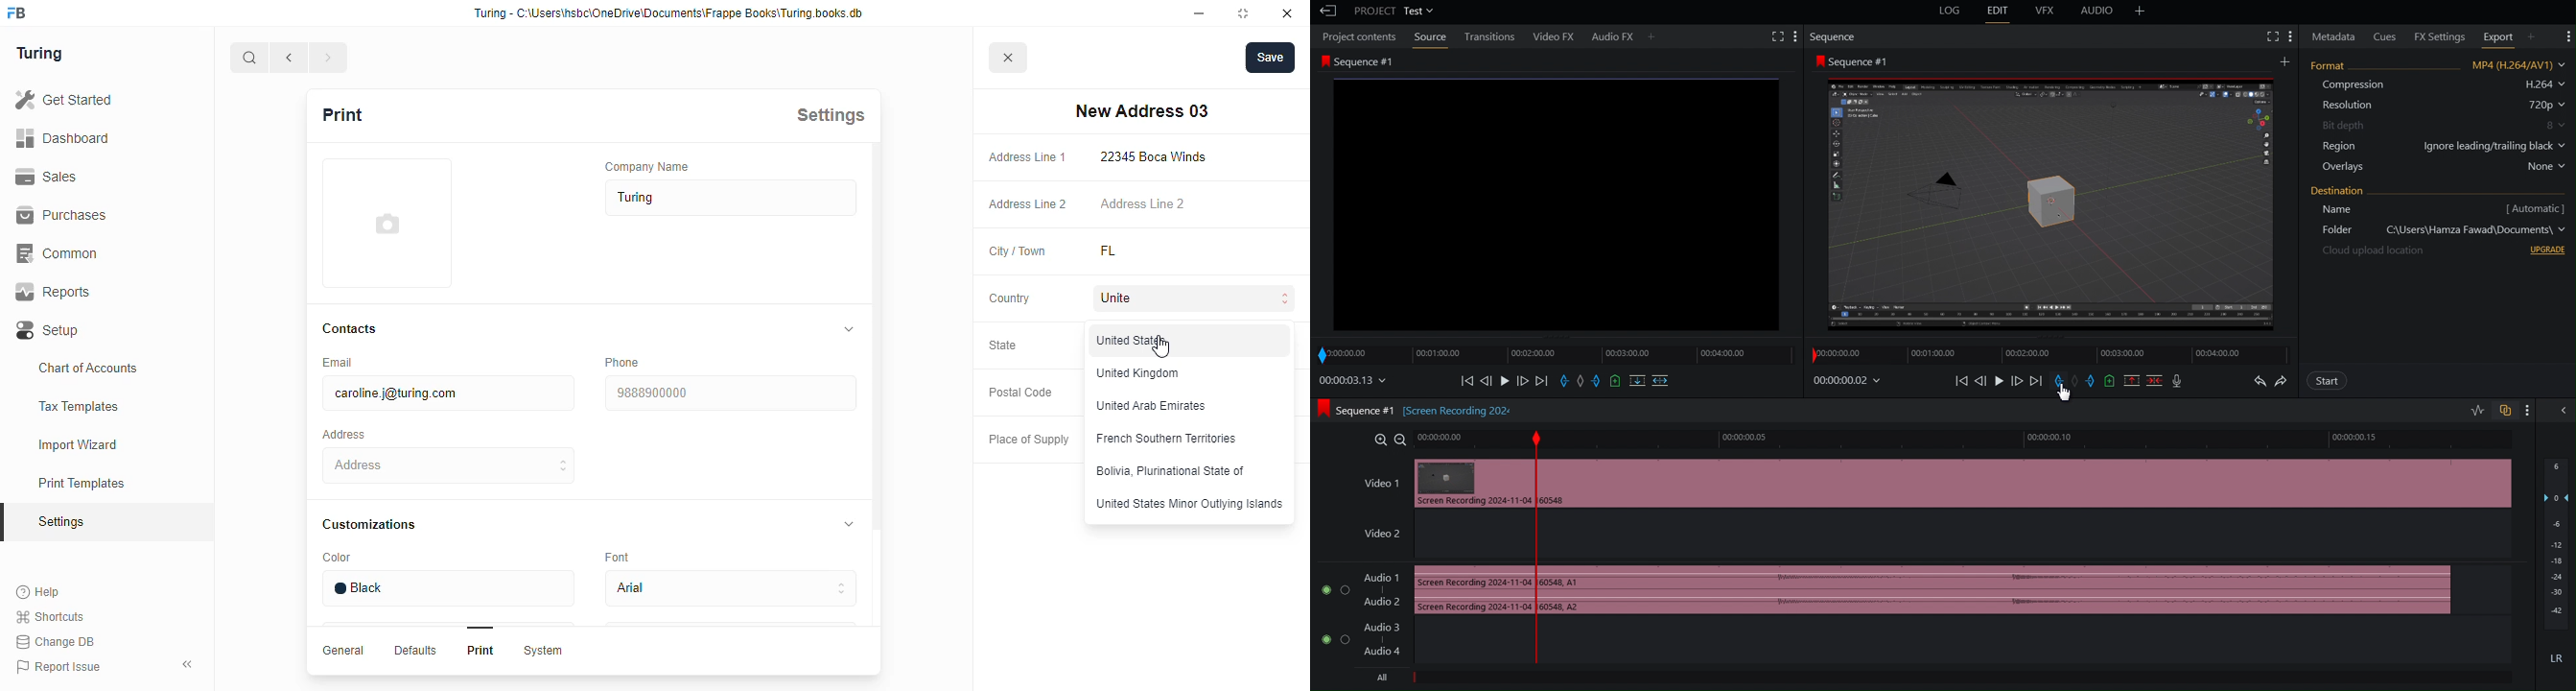 The height and width of the screenshot is (700, 2576). What do you see at coordinates (1358, 36) in the screenshot?
I see `Project contents` at bounding box center [1358, 36].